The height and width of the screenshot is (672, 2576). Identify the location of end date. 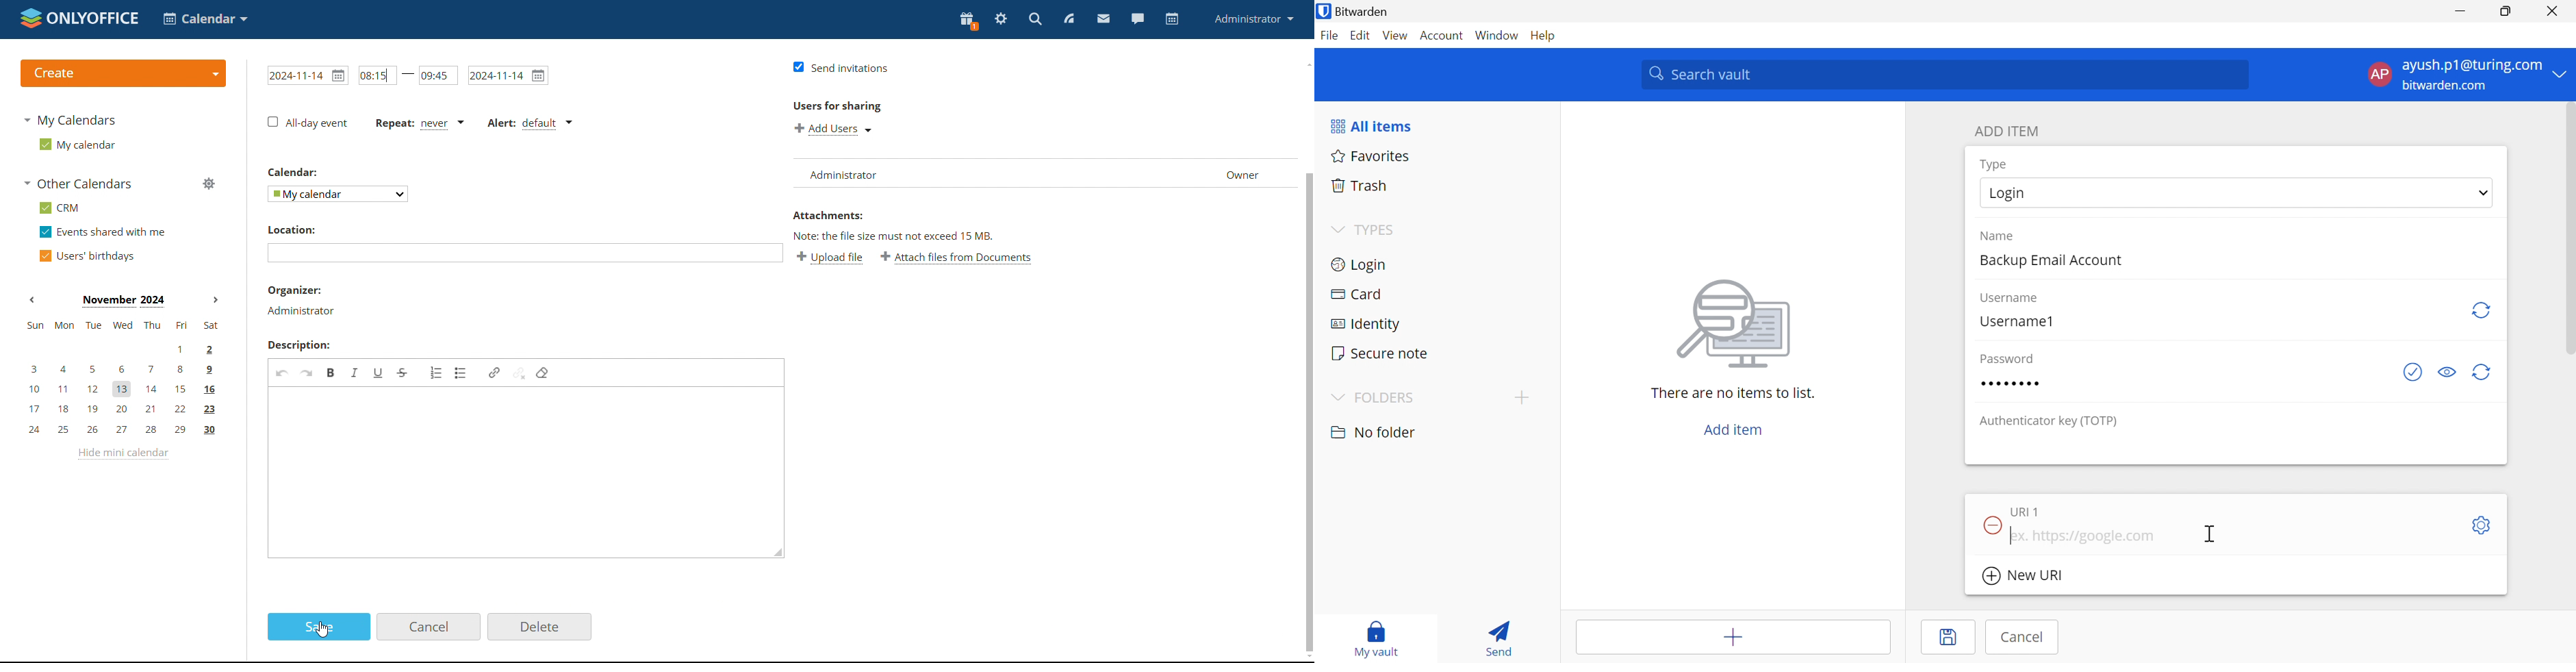
(507, 75).